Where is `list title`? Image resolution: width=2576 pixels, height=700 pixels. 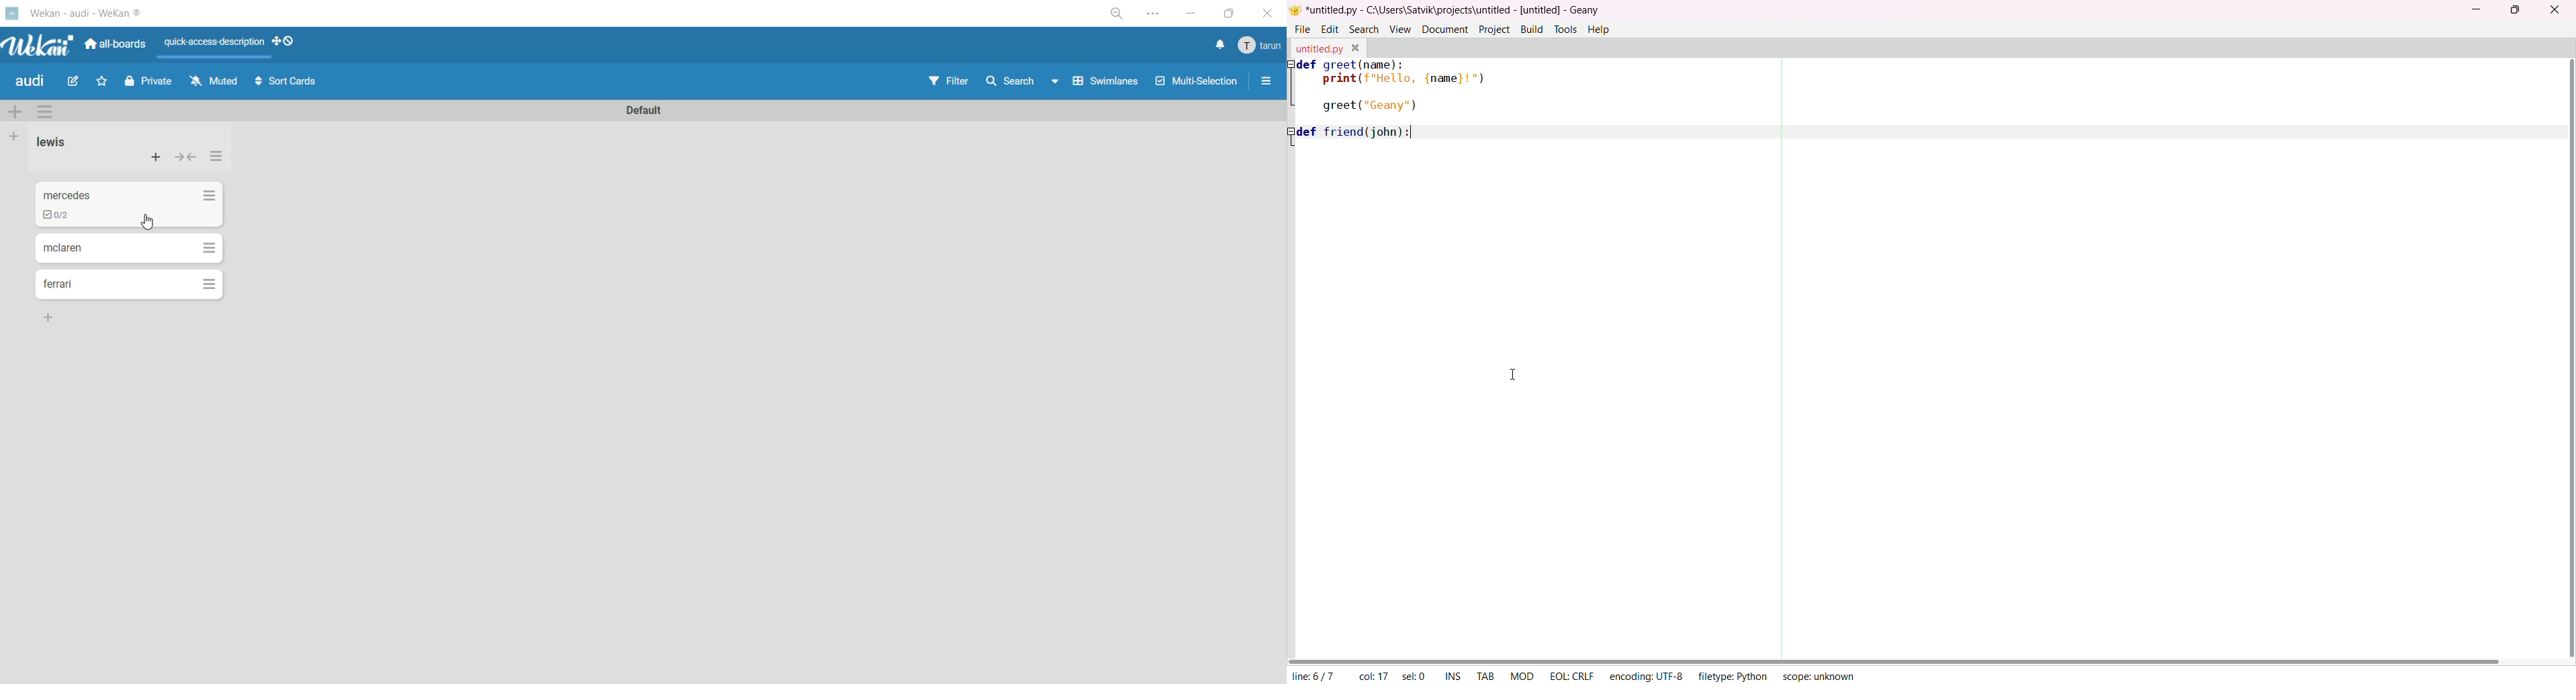 list title is located at coordinates (67, 144).